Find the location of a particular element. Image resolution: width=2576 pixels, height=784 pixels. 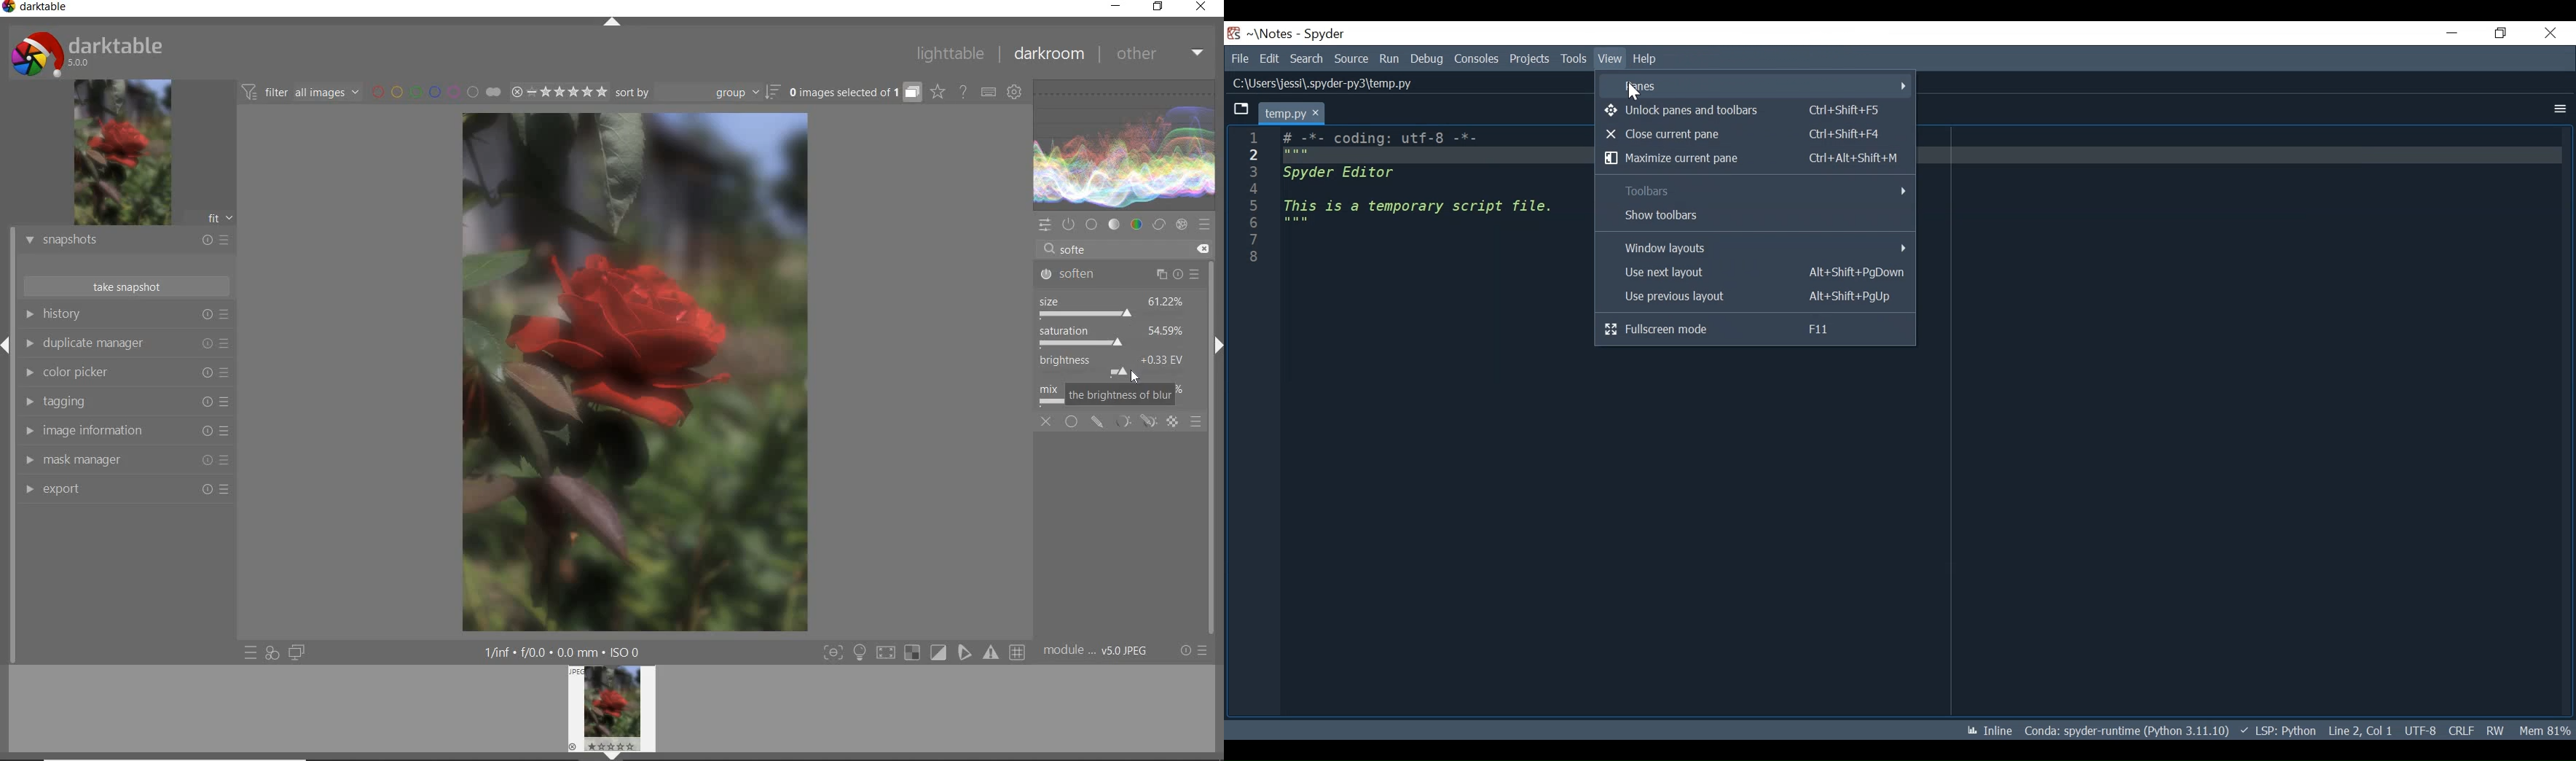

1 2 3 4 5 6 7 8 is located at coordinates (1256, 199).